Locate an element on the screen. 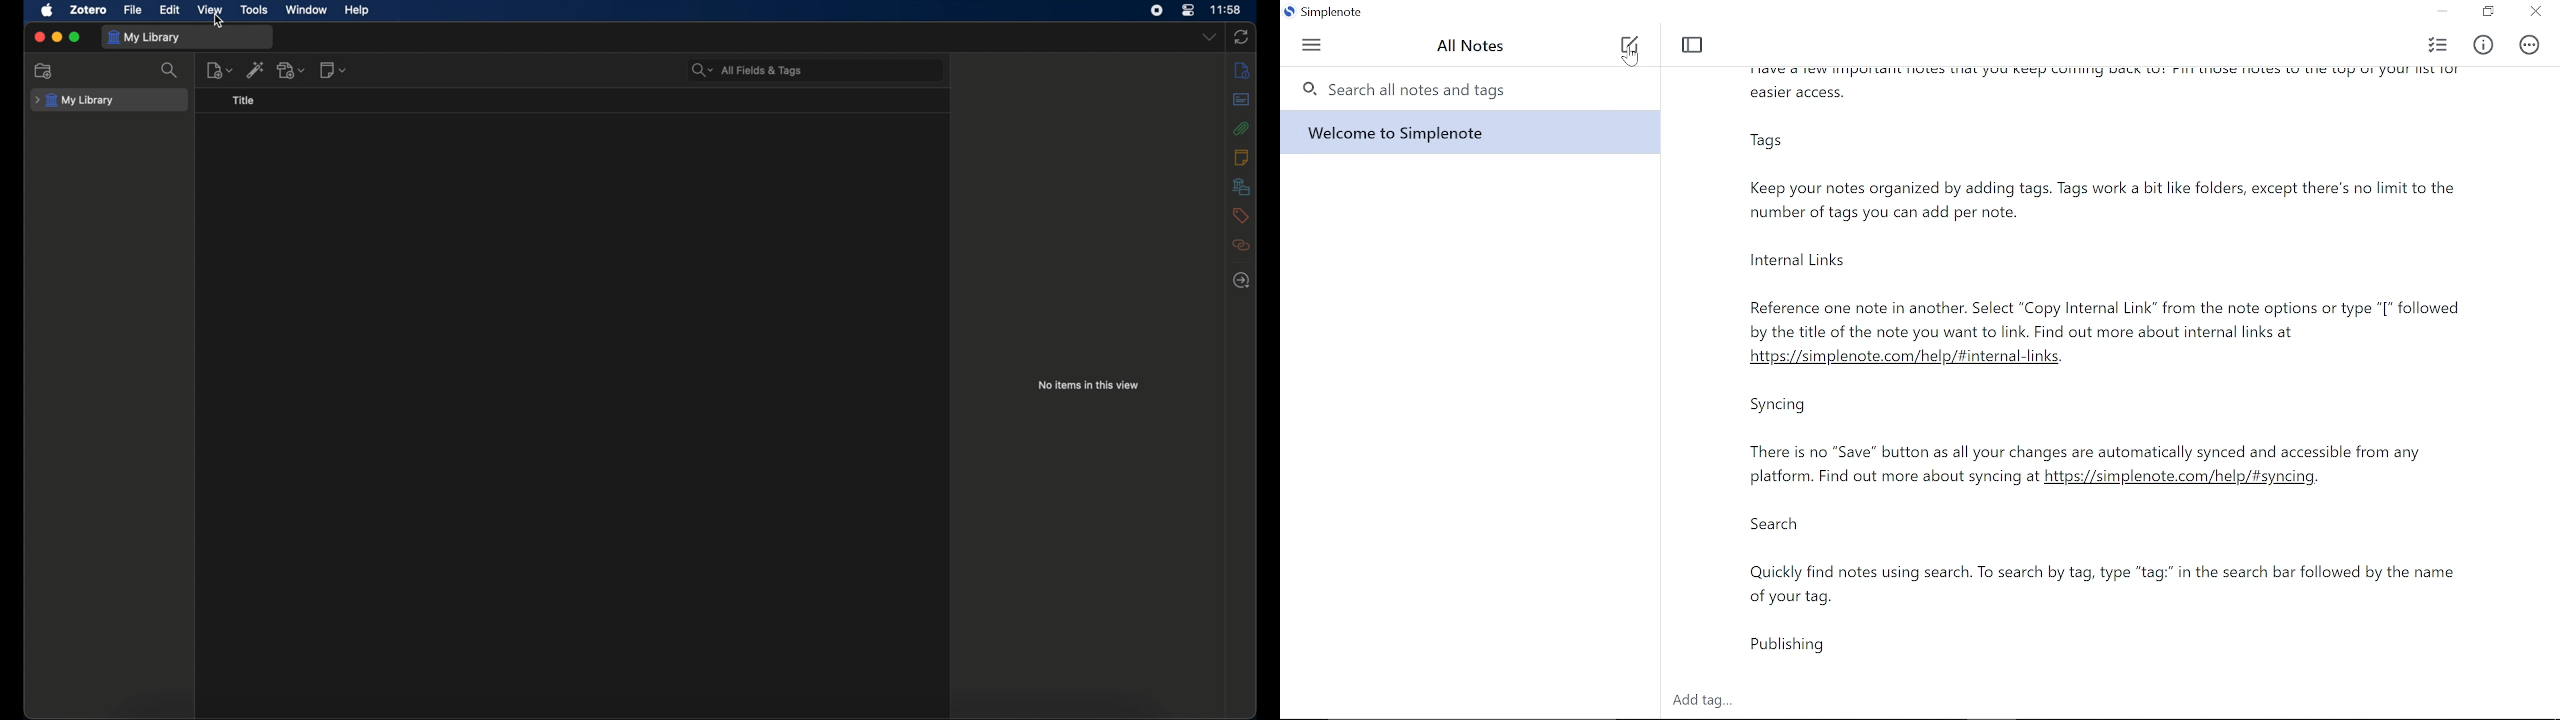  Actions is located at coordinates (2529, 46).